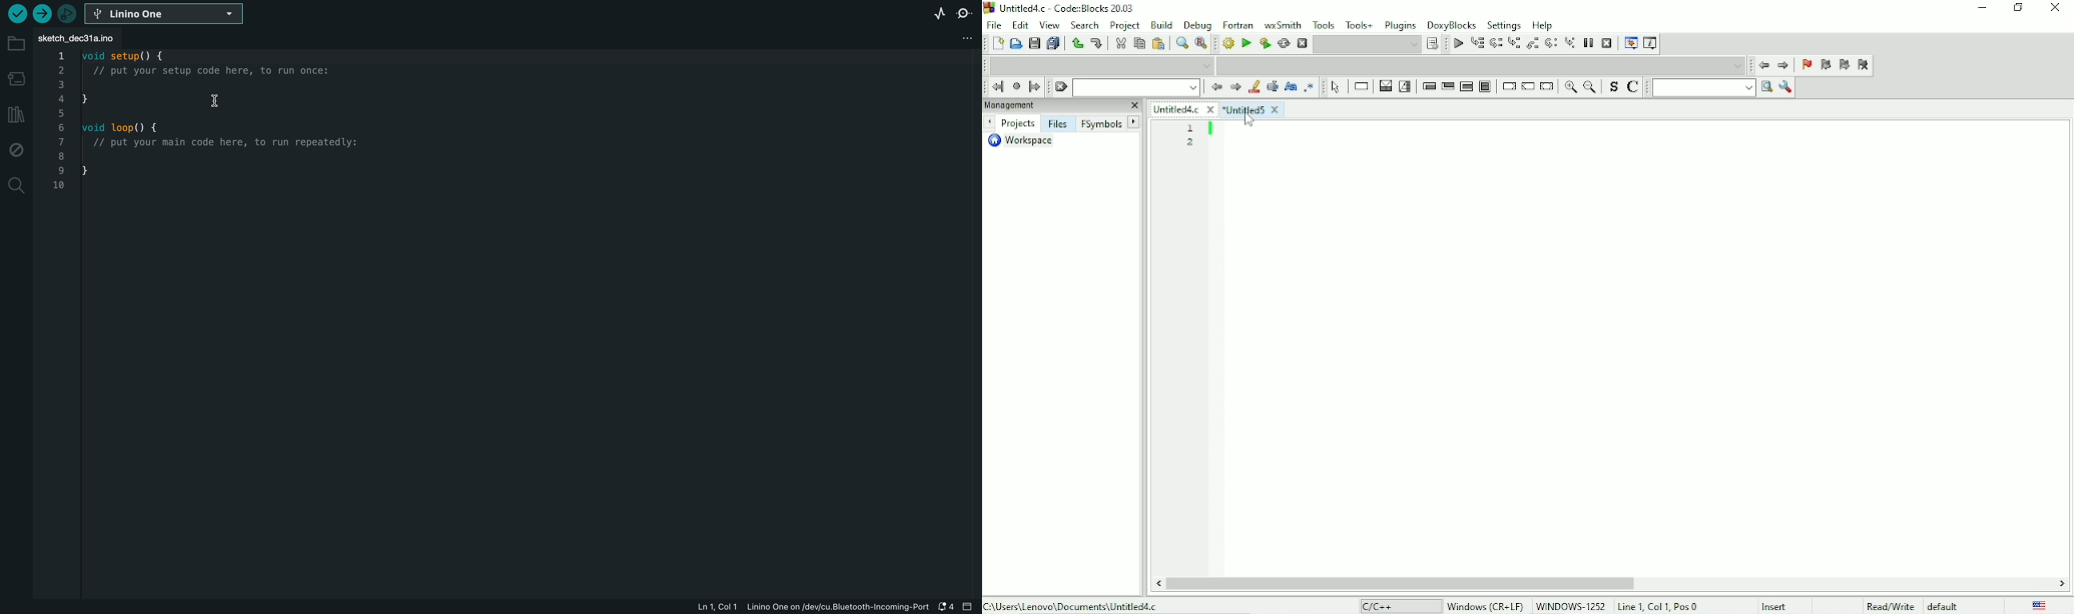  Describe the element at coordinates (1018, 122) in the screenshot. I see `Projects` at that location.